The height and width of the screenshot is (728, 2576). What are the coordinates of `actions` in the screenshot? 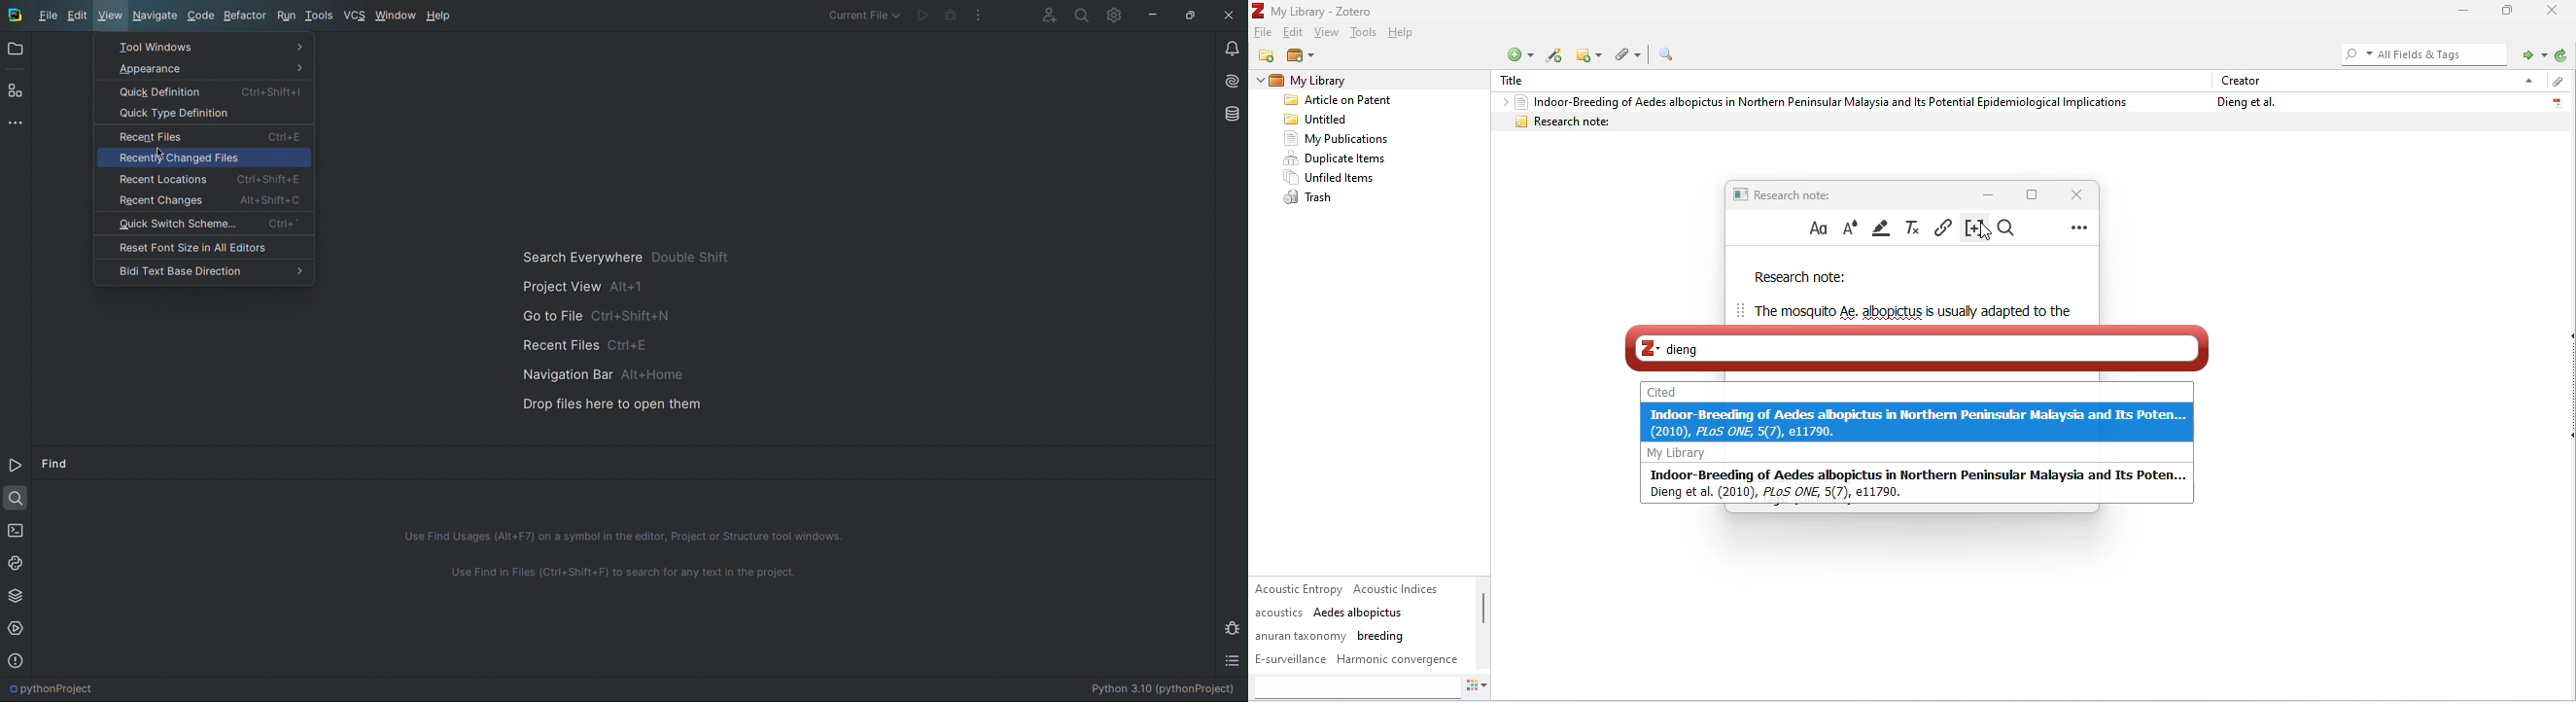 It's located at (1478, 688).